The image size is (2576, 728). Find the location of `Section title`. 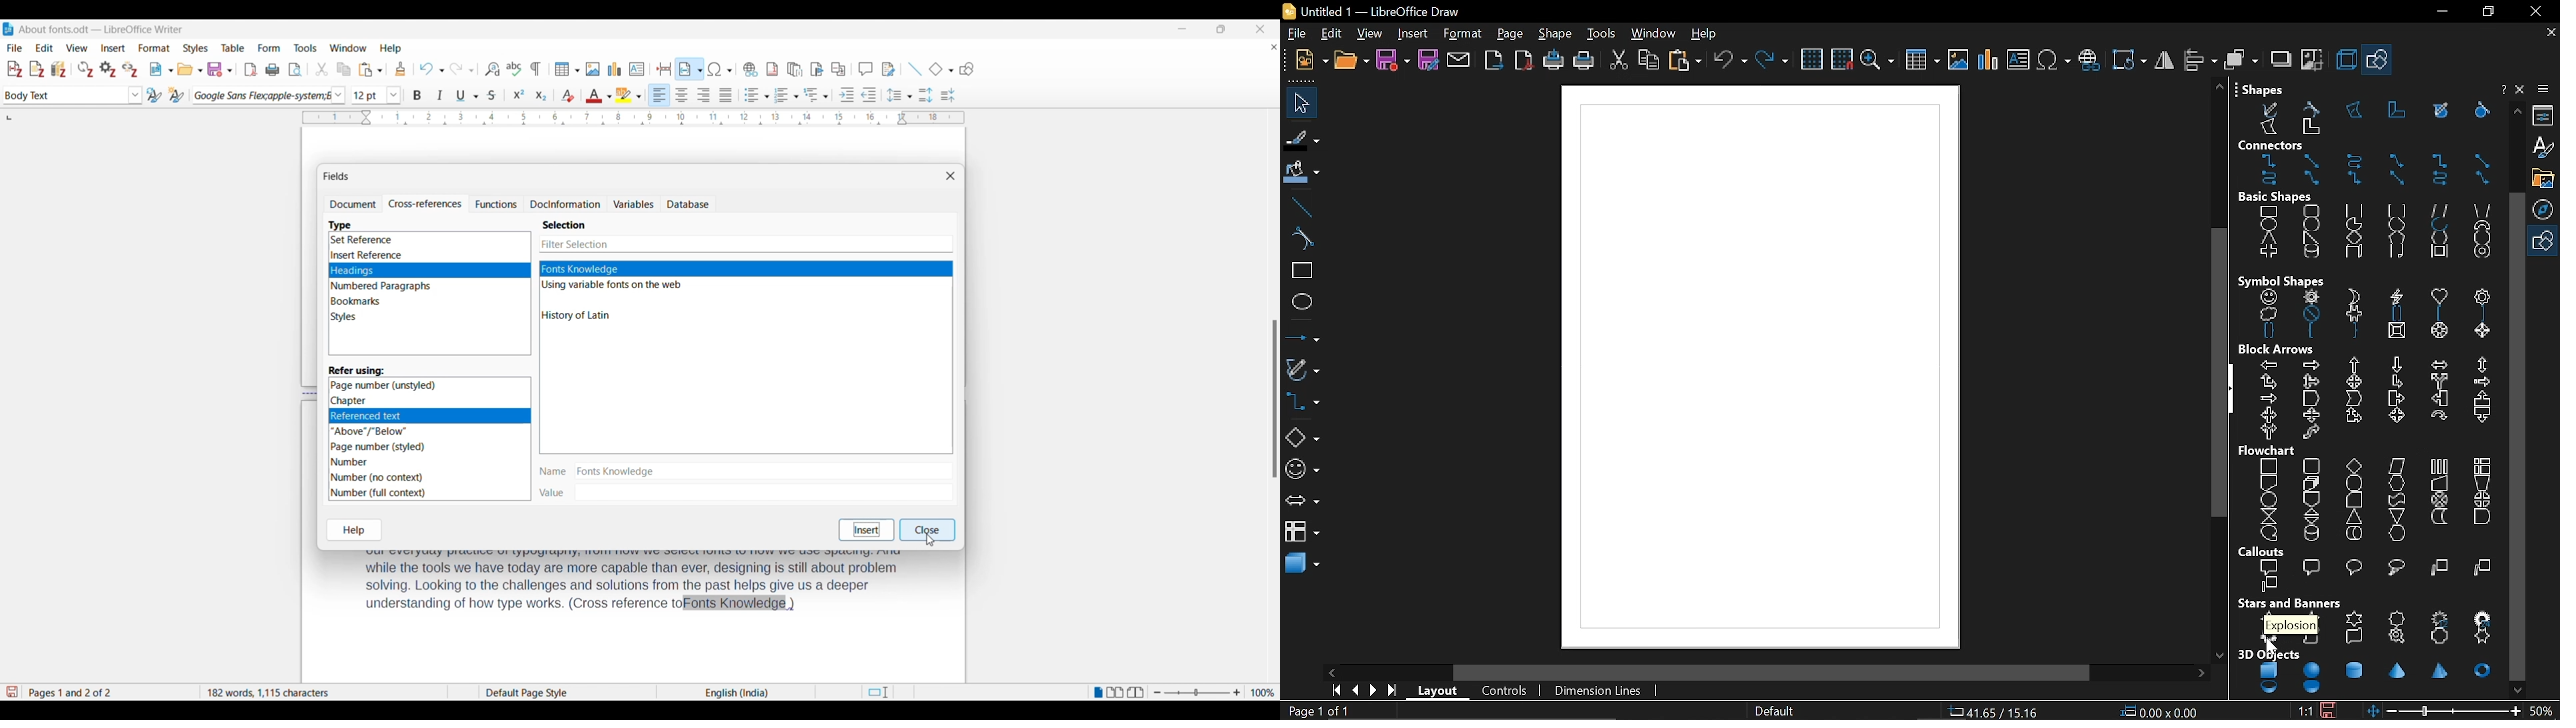

Section title is located at coordinates (341, 225).